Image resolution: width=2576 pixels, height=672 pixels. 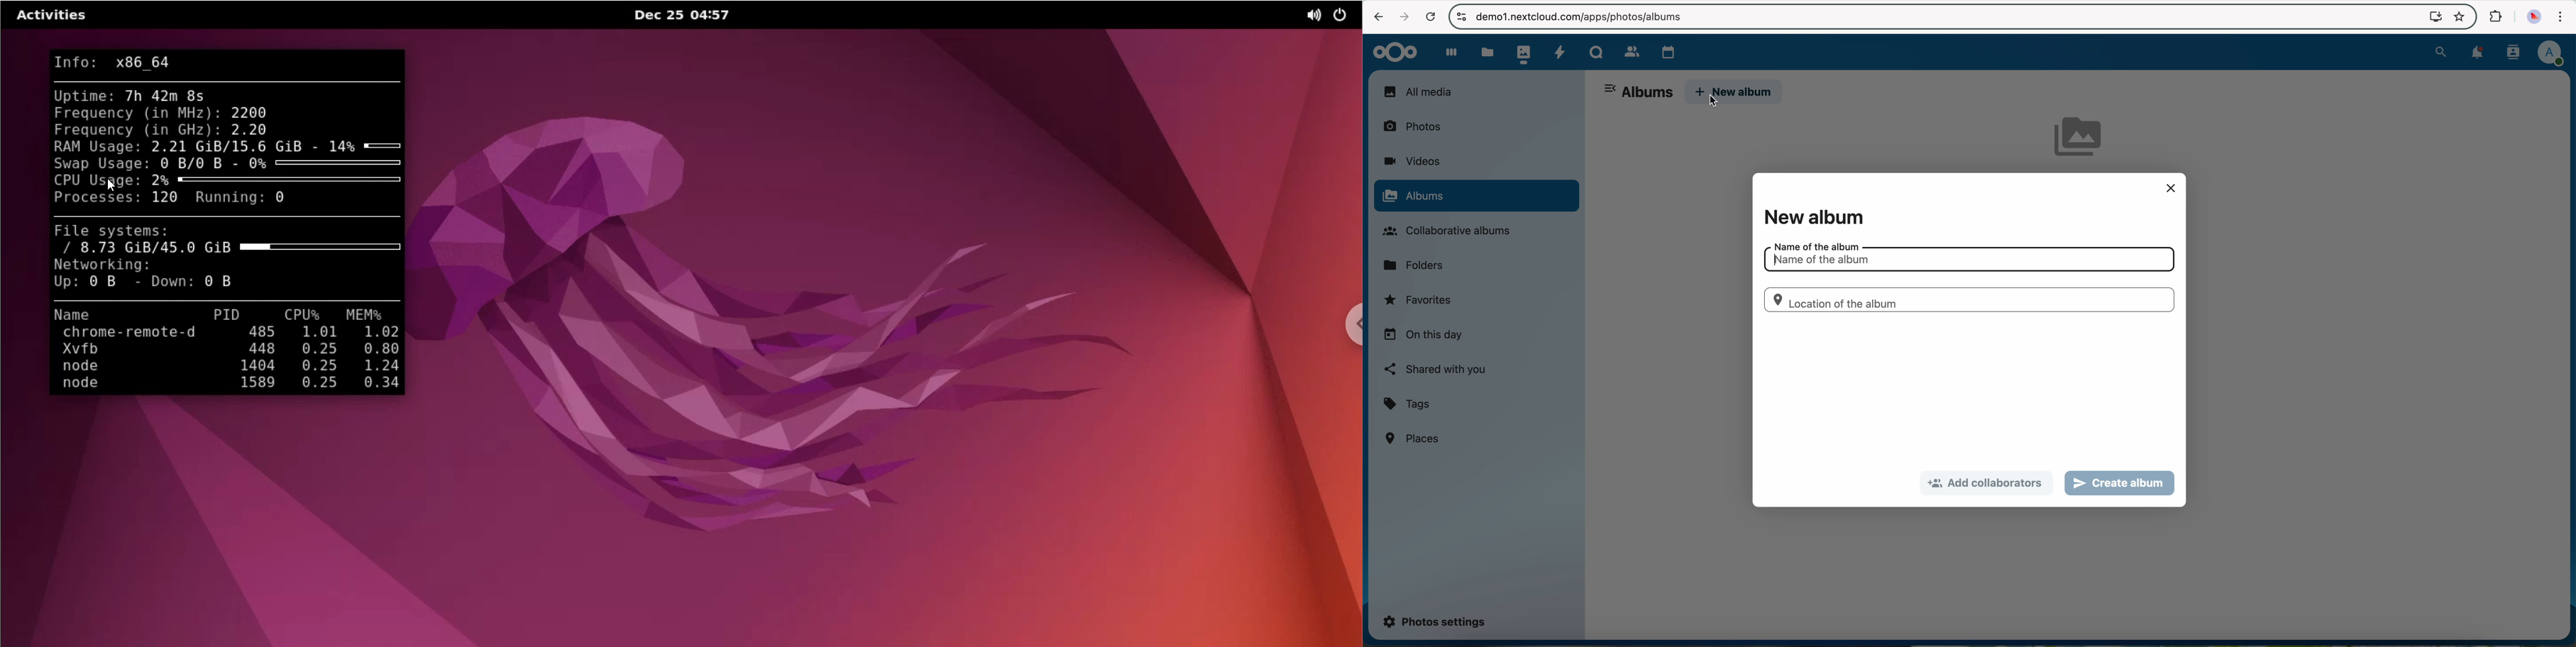 What do you see at coordinates (2550, 54) in the screenshot?
I see `profile` at bounding box center [2550, 54].